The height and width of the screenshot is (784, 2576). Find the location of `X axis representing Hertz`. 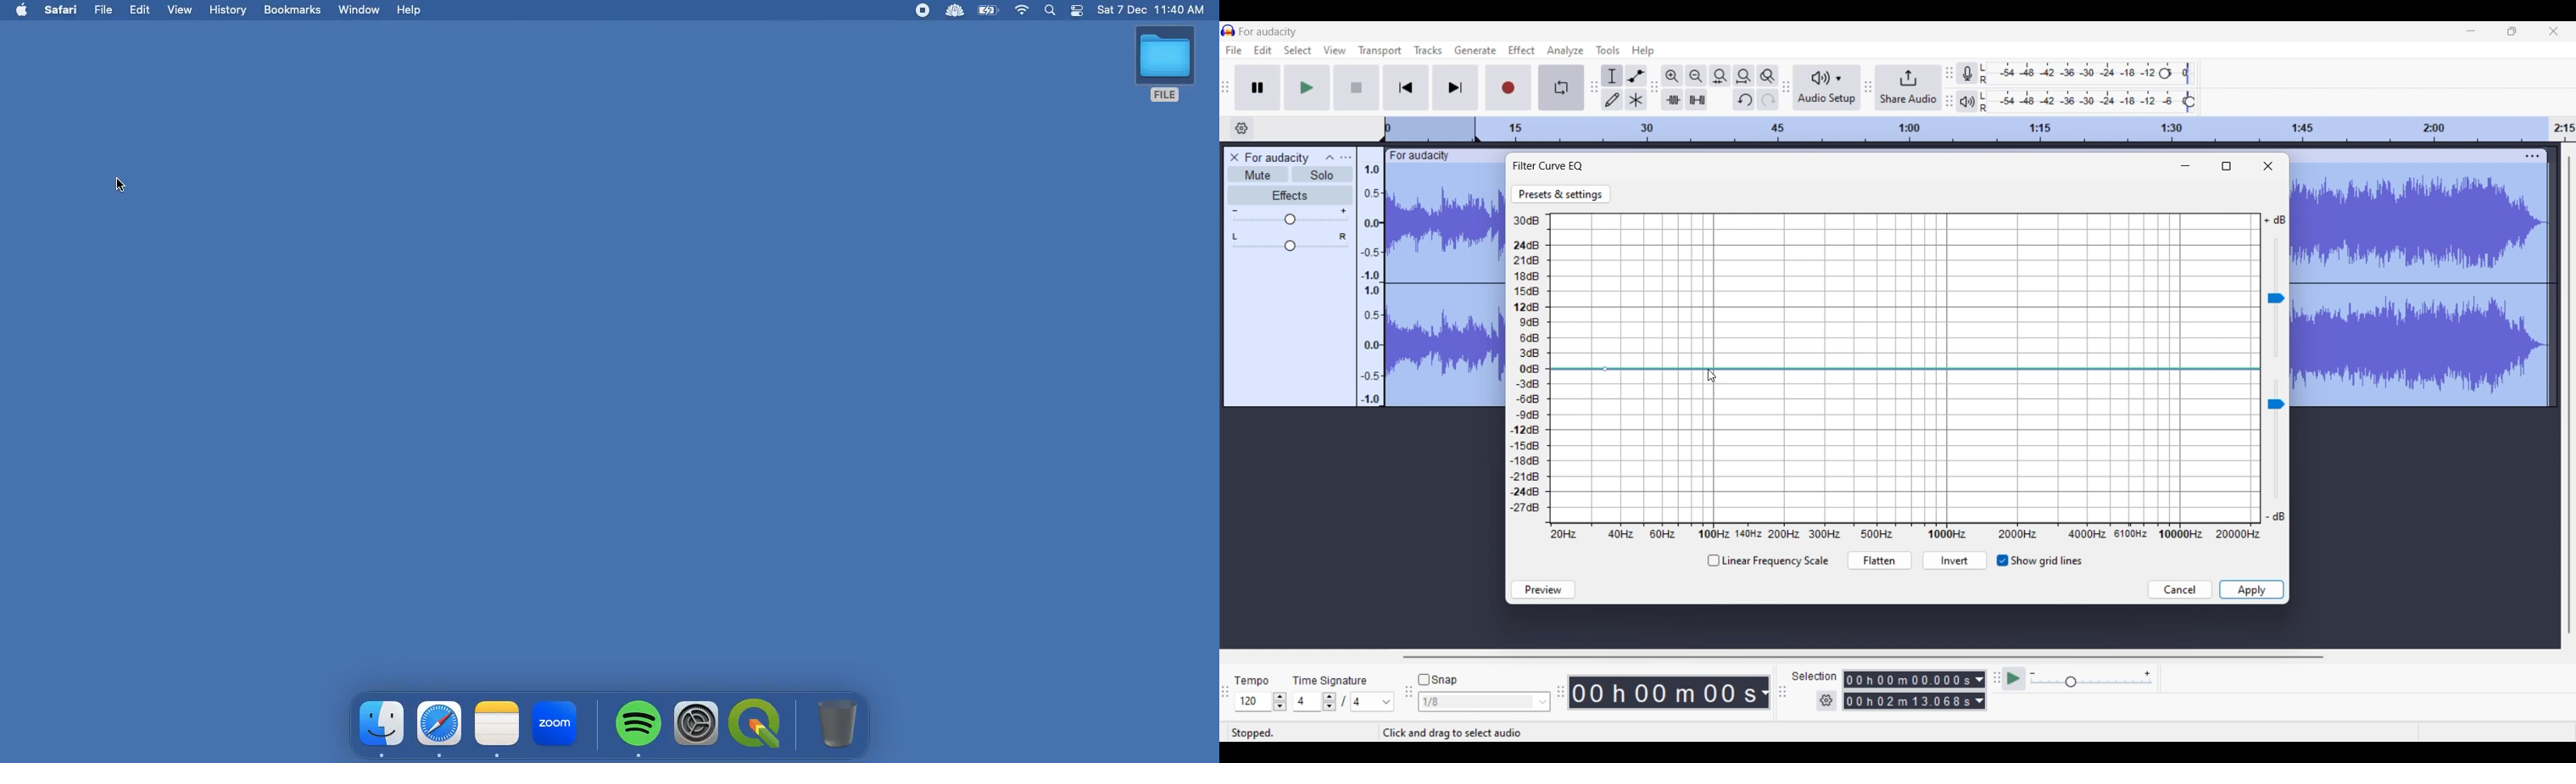

X axis representing Hertz is located at coordinates (1905, 534).